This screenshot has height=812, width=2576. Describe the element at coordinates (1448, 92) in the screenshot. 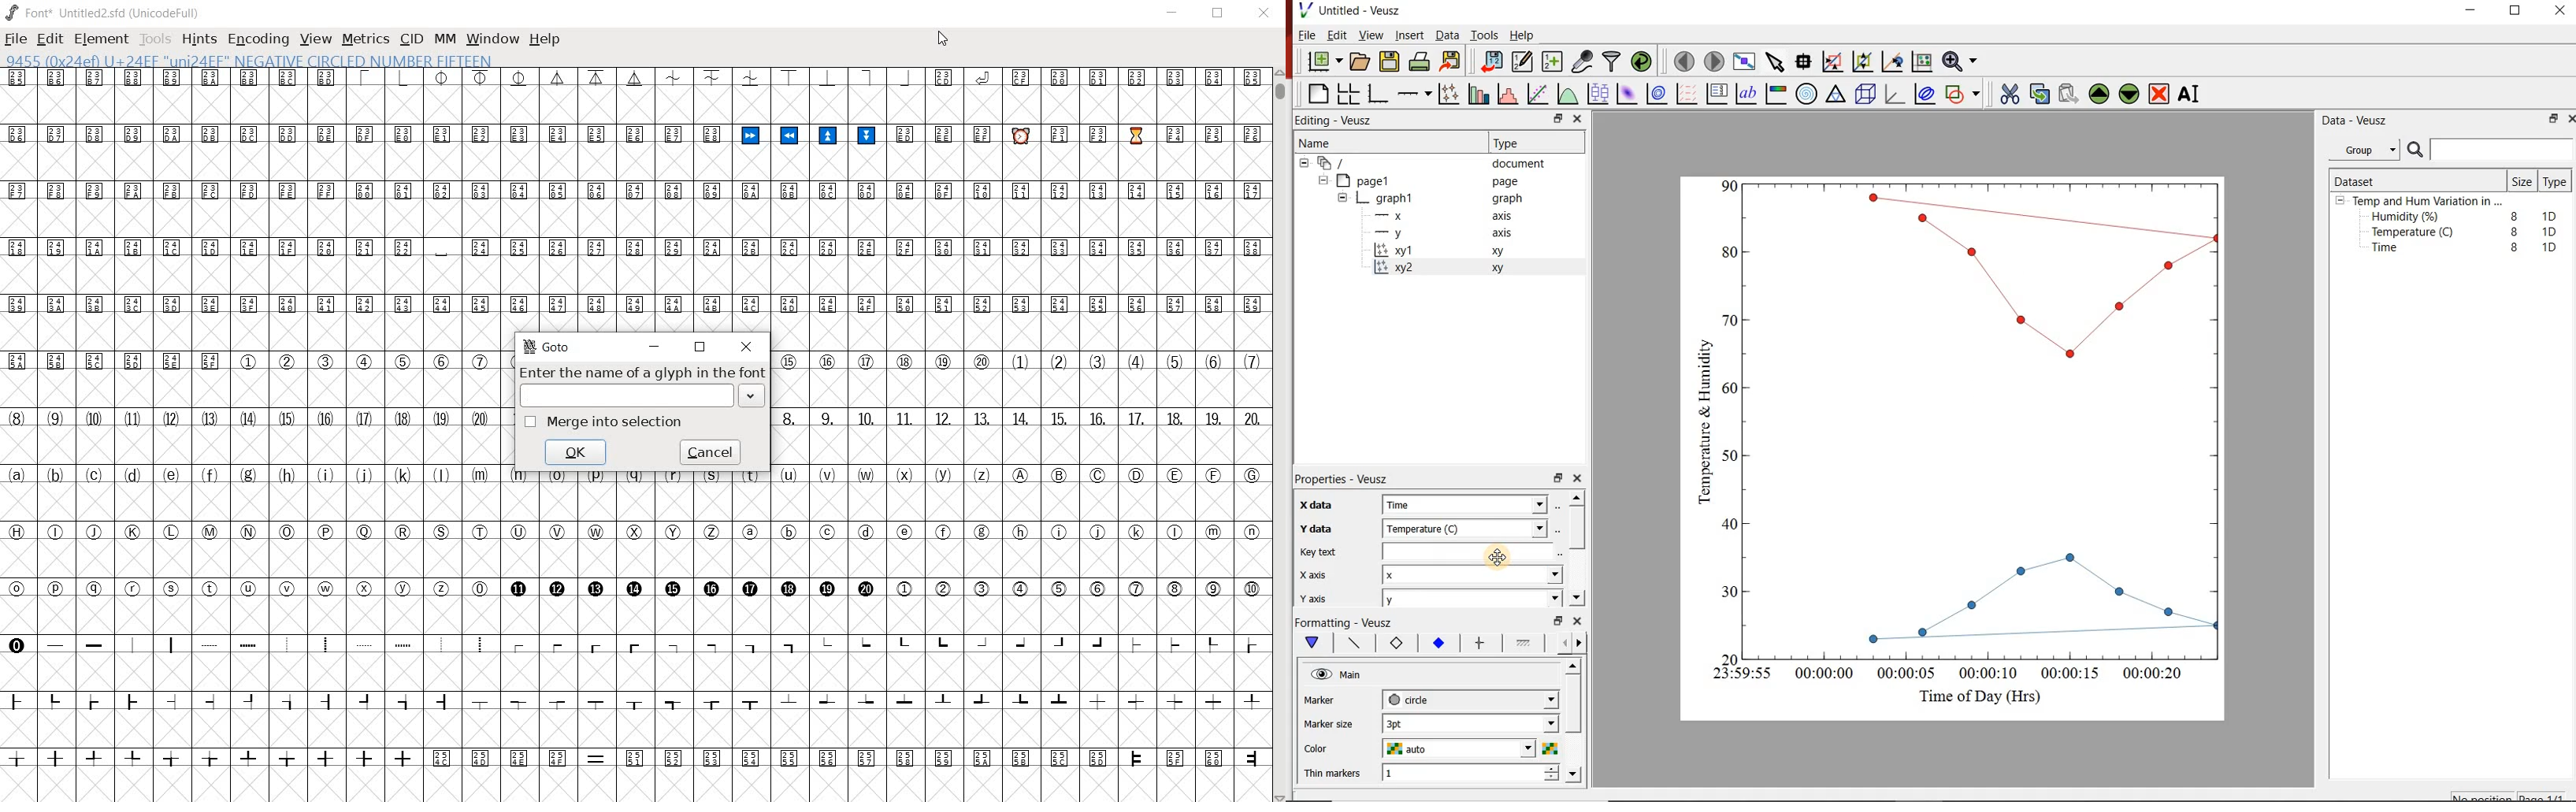

I see `Plot points with lines and error bars` at that location.